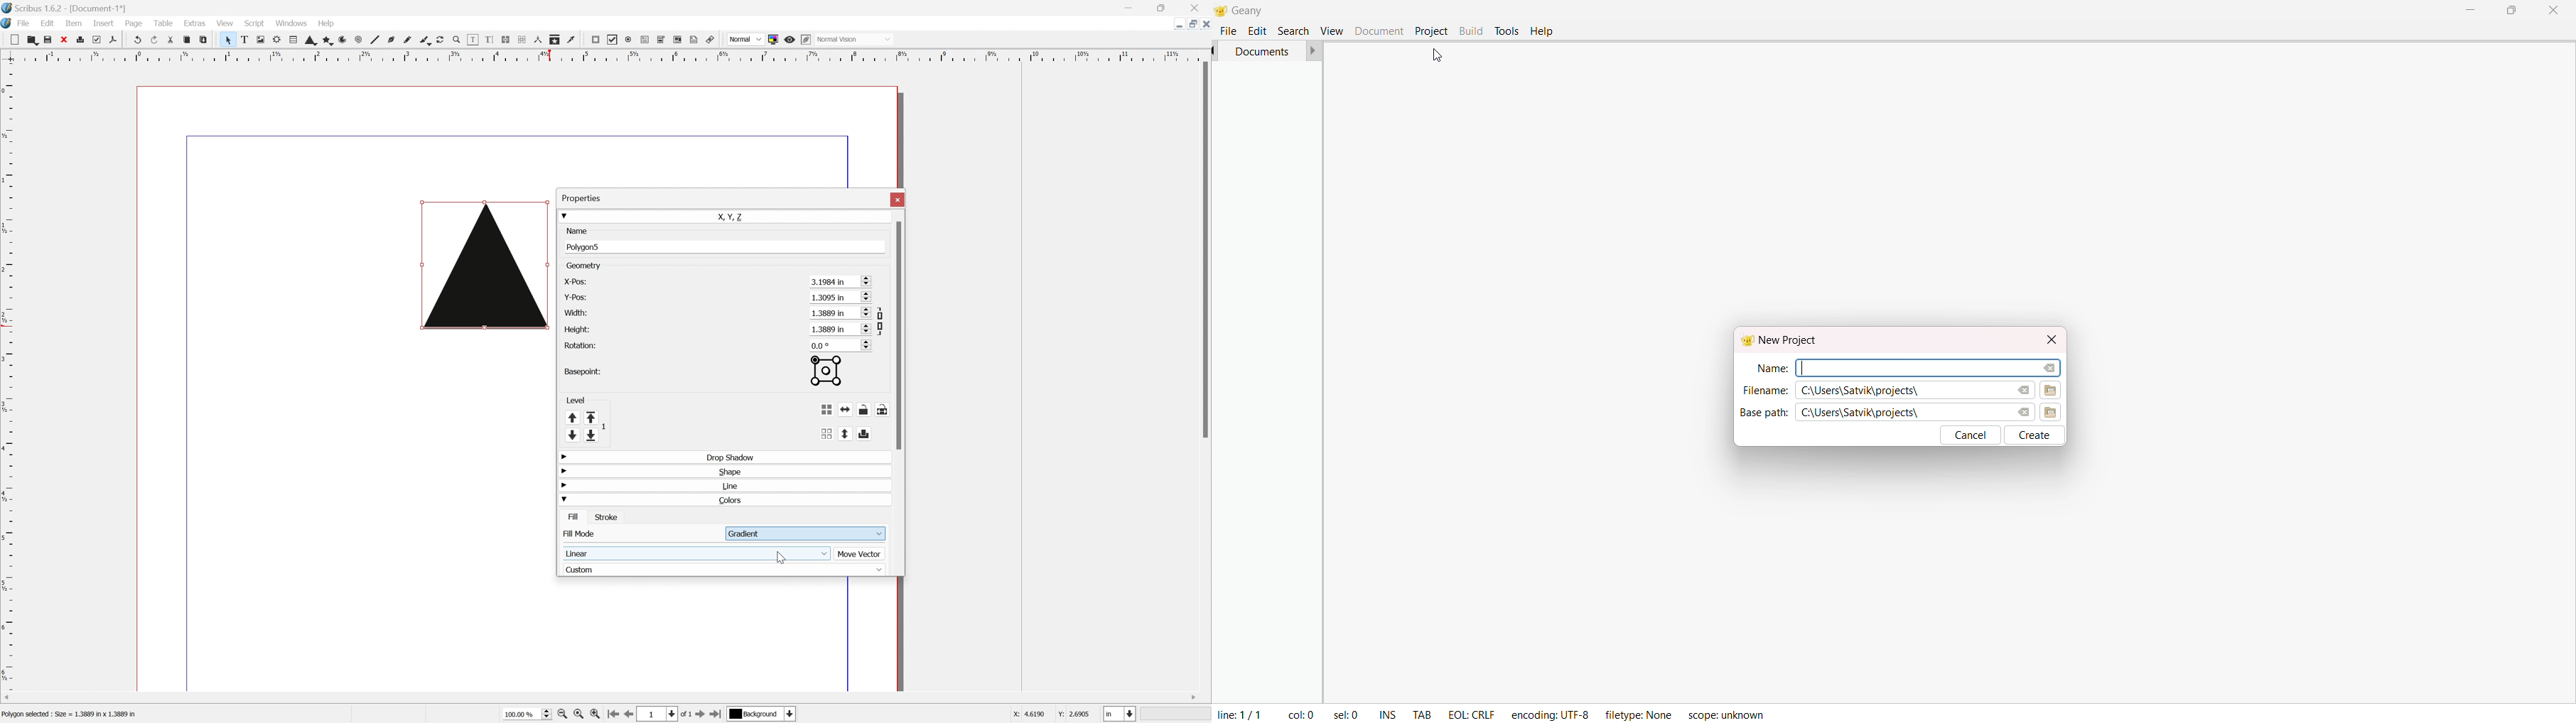  I want to click on Save as PDF, so click(113, 41).